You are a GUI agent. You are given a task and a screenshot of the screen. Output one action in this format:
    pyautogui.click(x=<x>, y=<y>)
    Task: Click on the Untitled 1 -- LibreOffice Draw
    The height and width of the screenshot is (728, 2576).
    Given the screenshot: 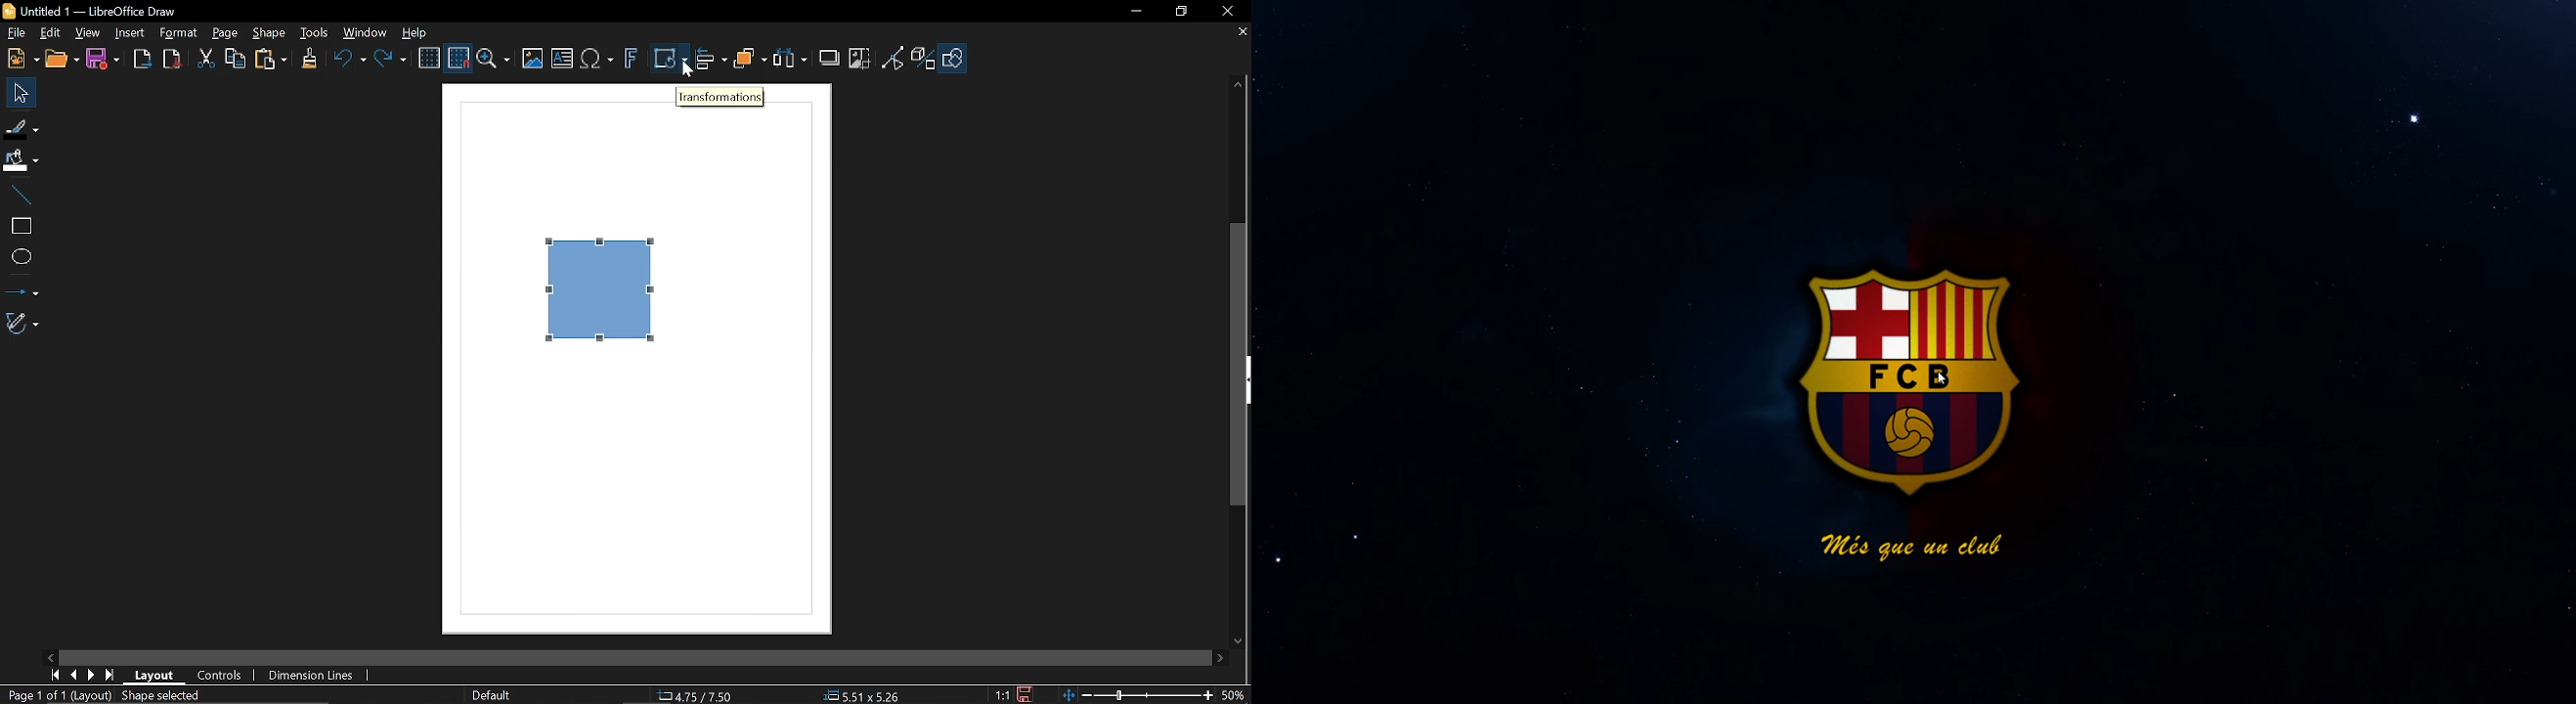 What is the action you would take?
    pyautogui.click(x=105, y=10)
    